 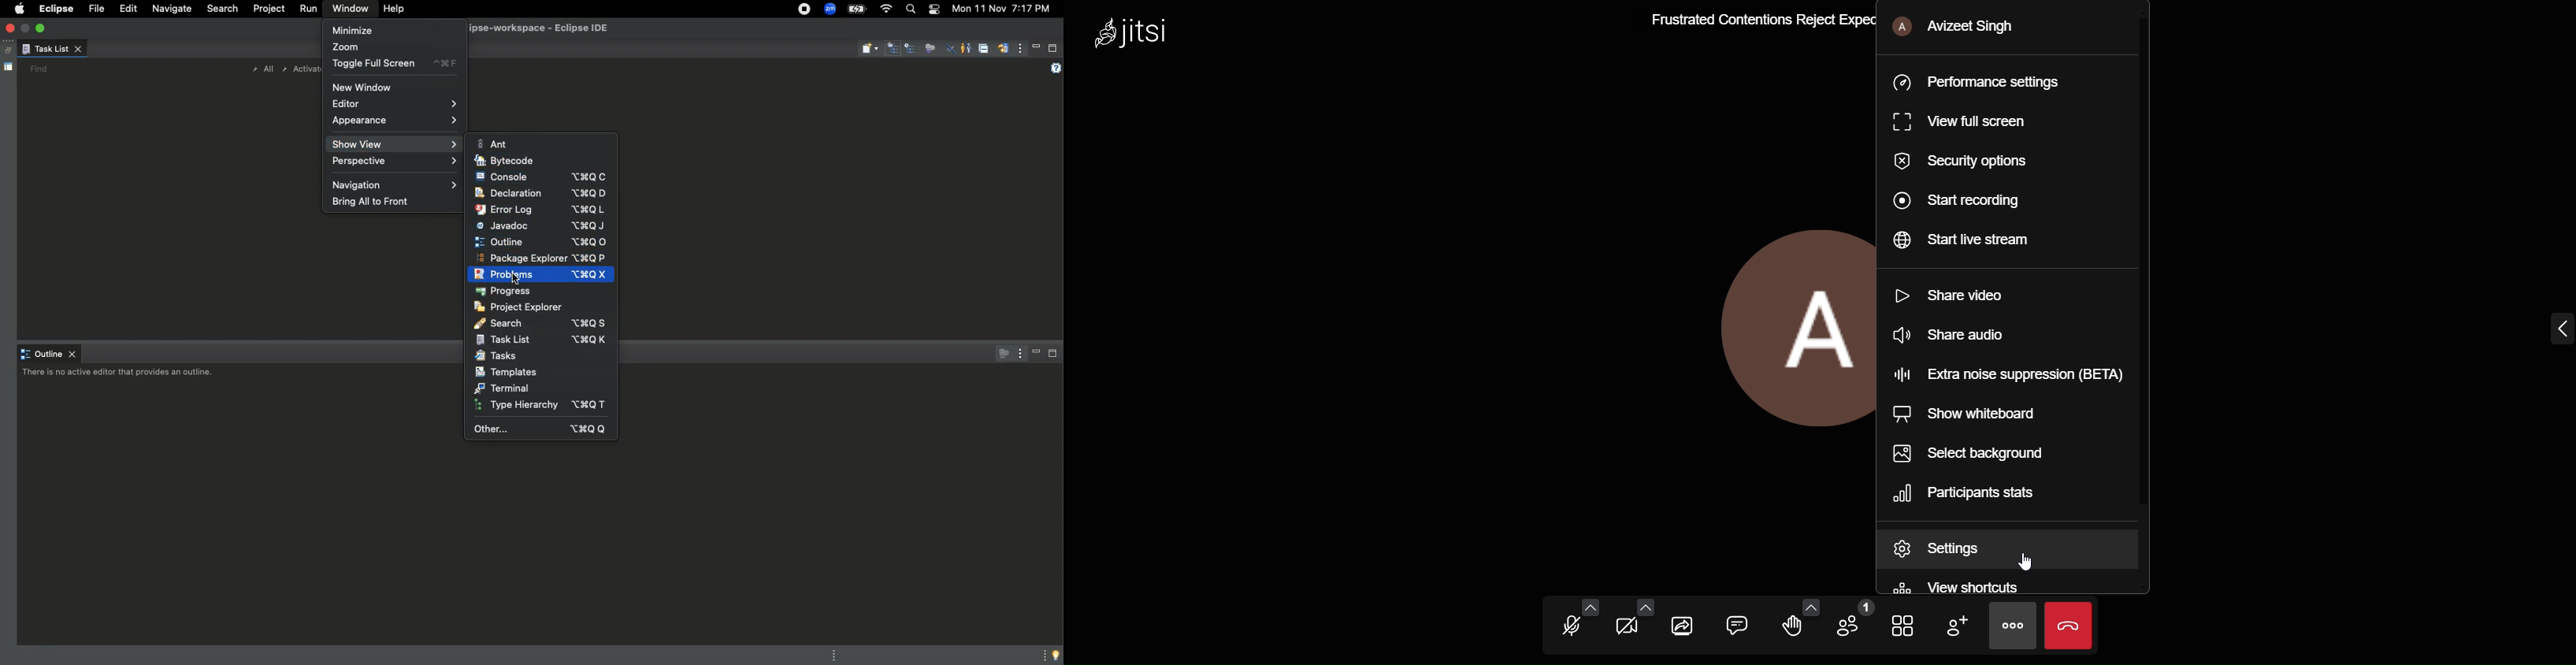 I want to click on settings, so click(x=2006, y=548).